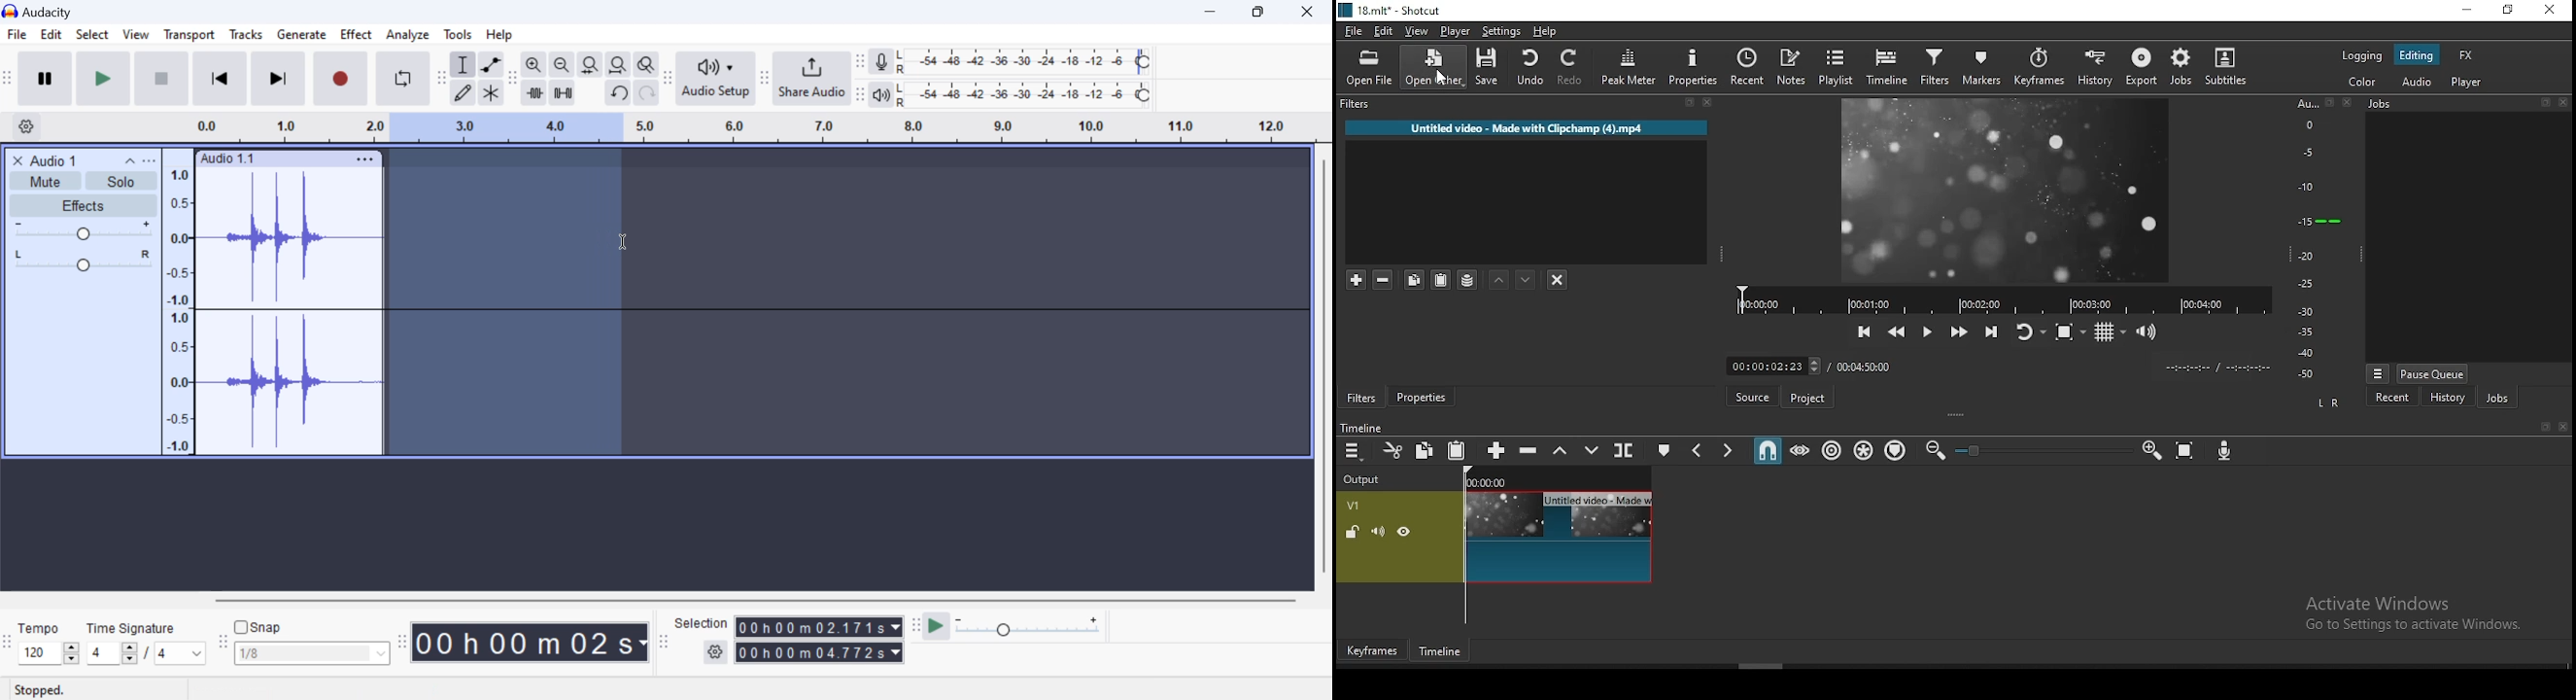 The height and width of the screenshot is (700, 2576). I want to click on play/pause, so click(1924, 332).